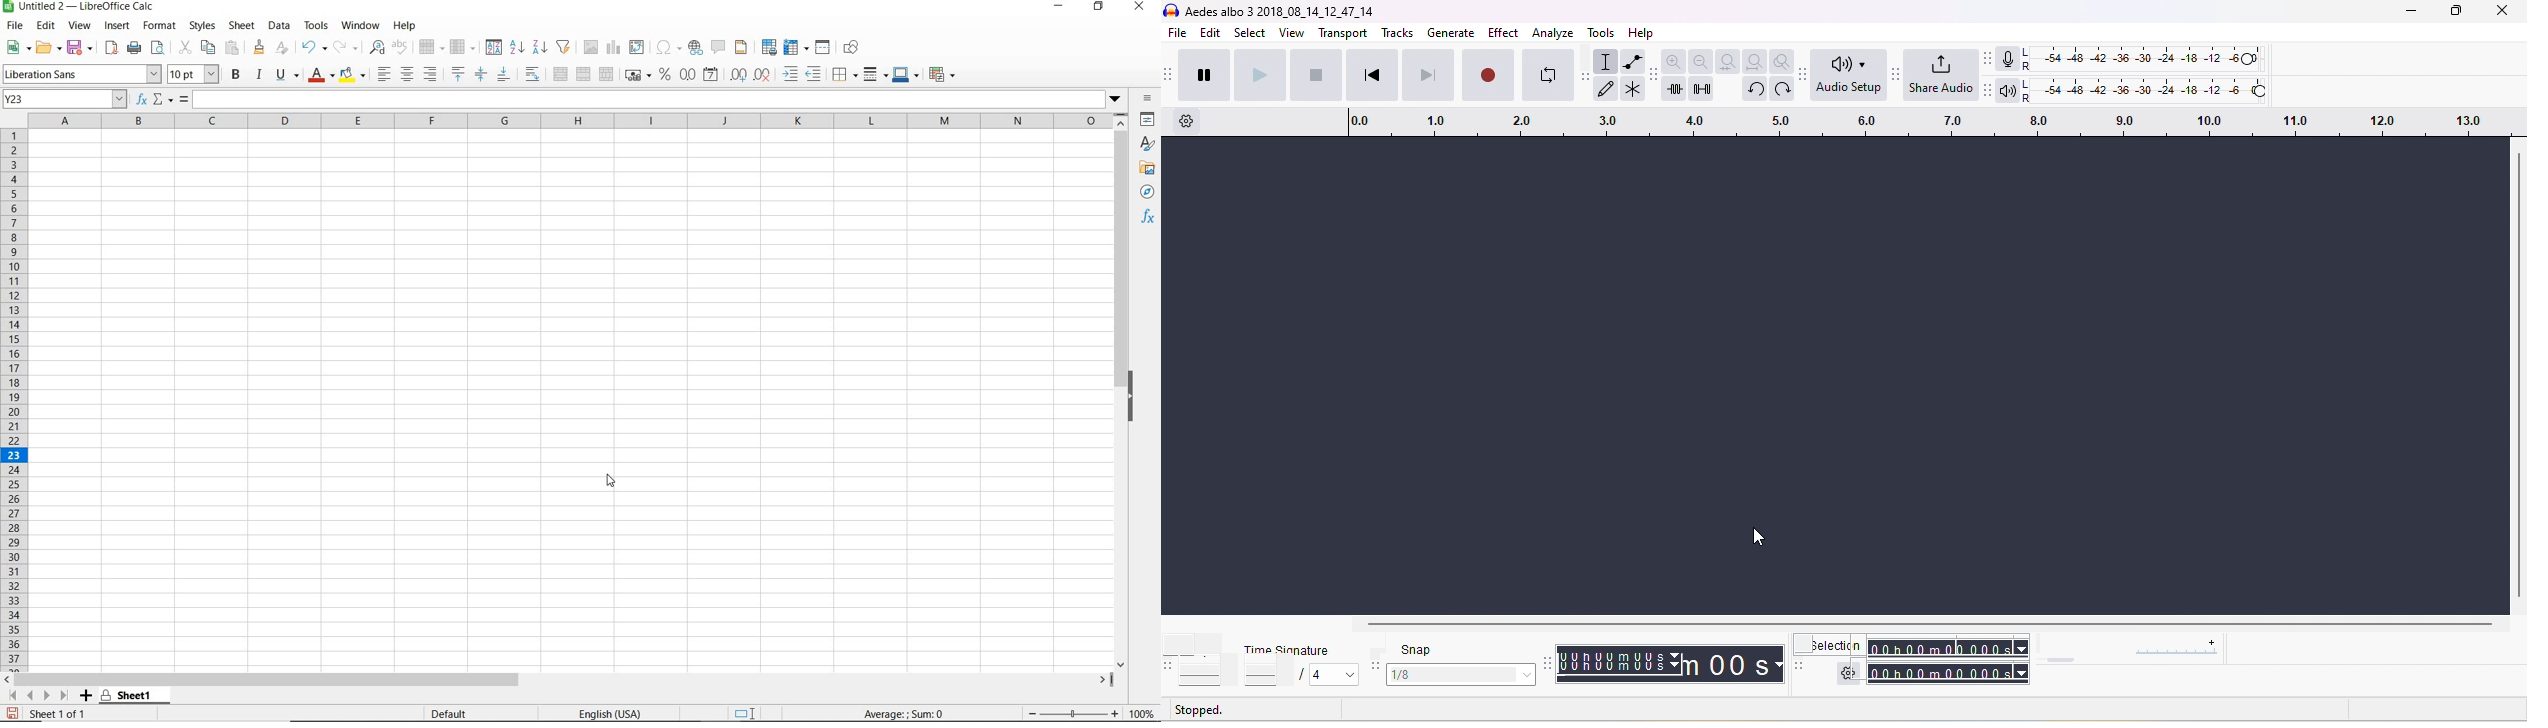  I want to click on recording level, so click(2150, 59).